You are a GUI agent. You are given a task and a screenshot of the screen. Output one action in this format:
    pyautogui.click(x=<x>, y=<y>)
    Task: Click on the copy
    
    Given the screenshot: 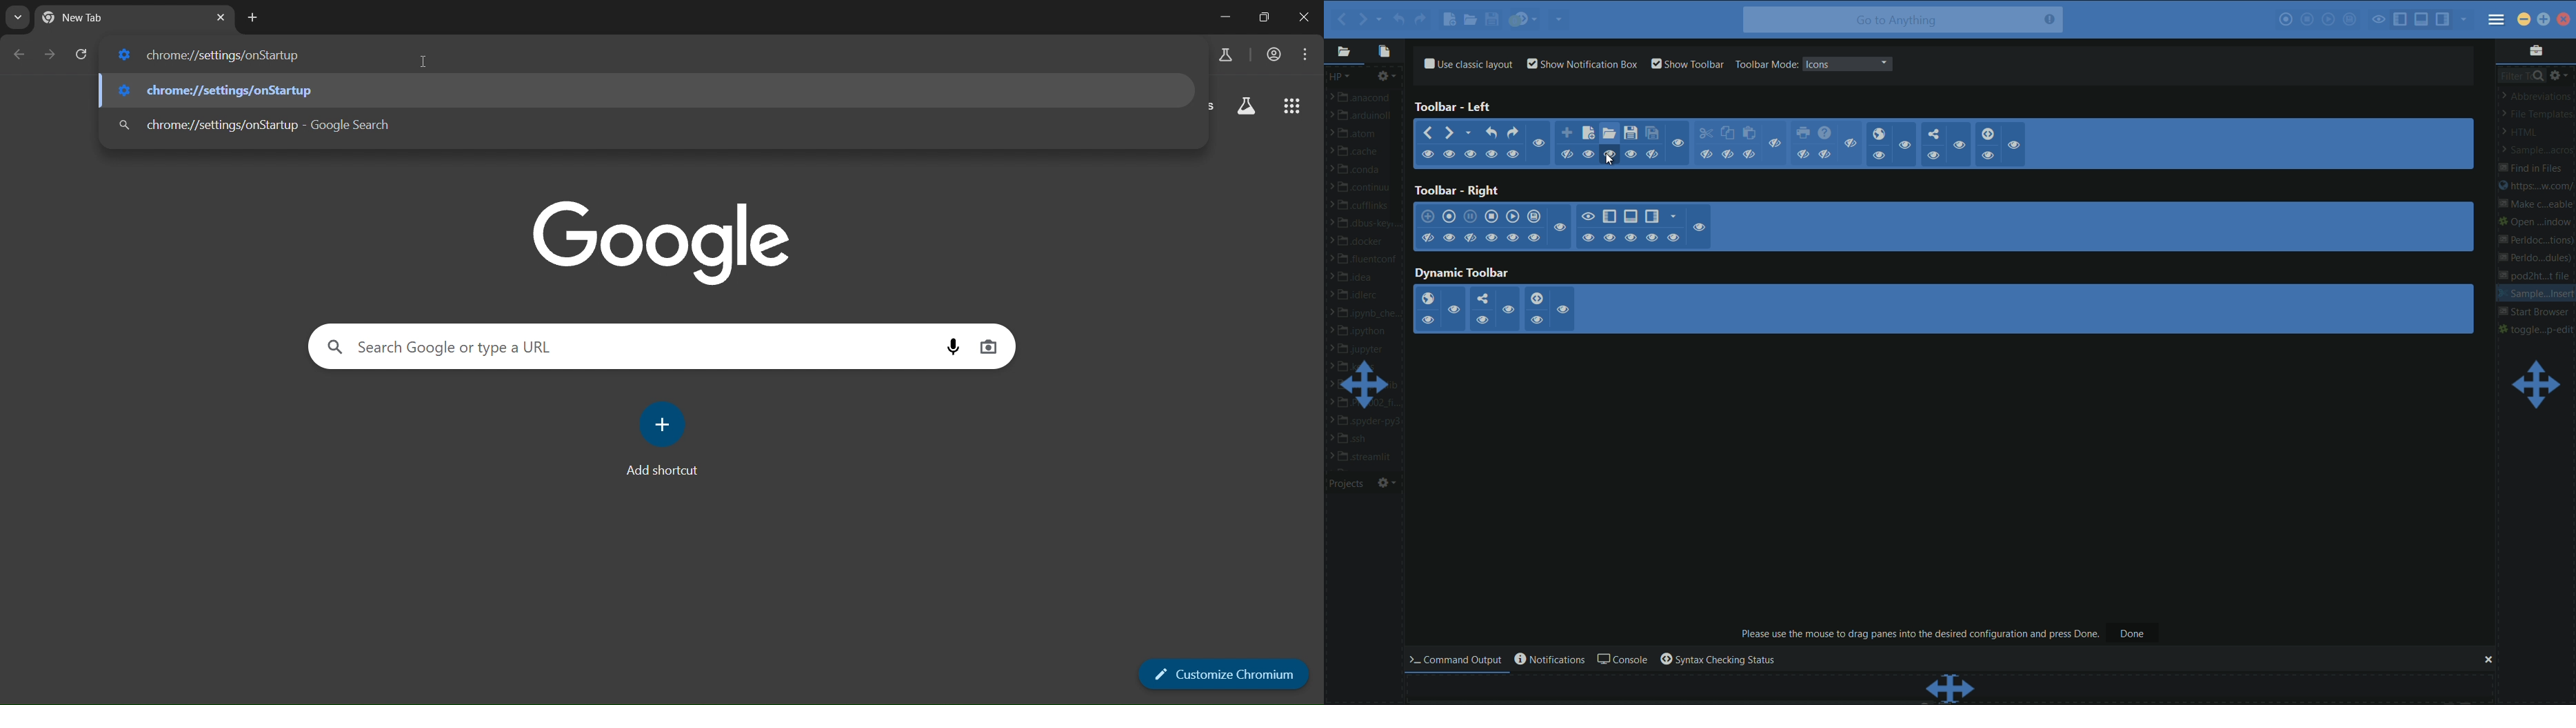 What is the action you would take?
    pyautogui.click(x=1727, y=134)
    